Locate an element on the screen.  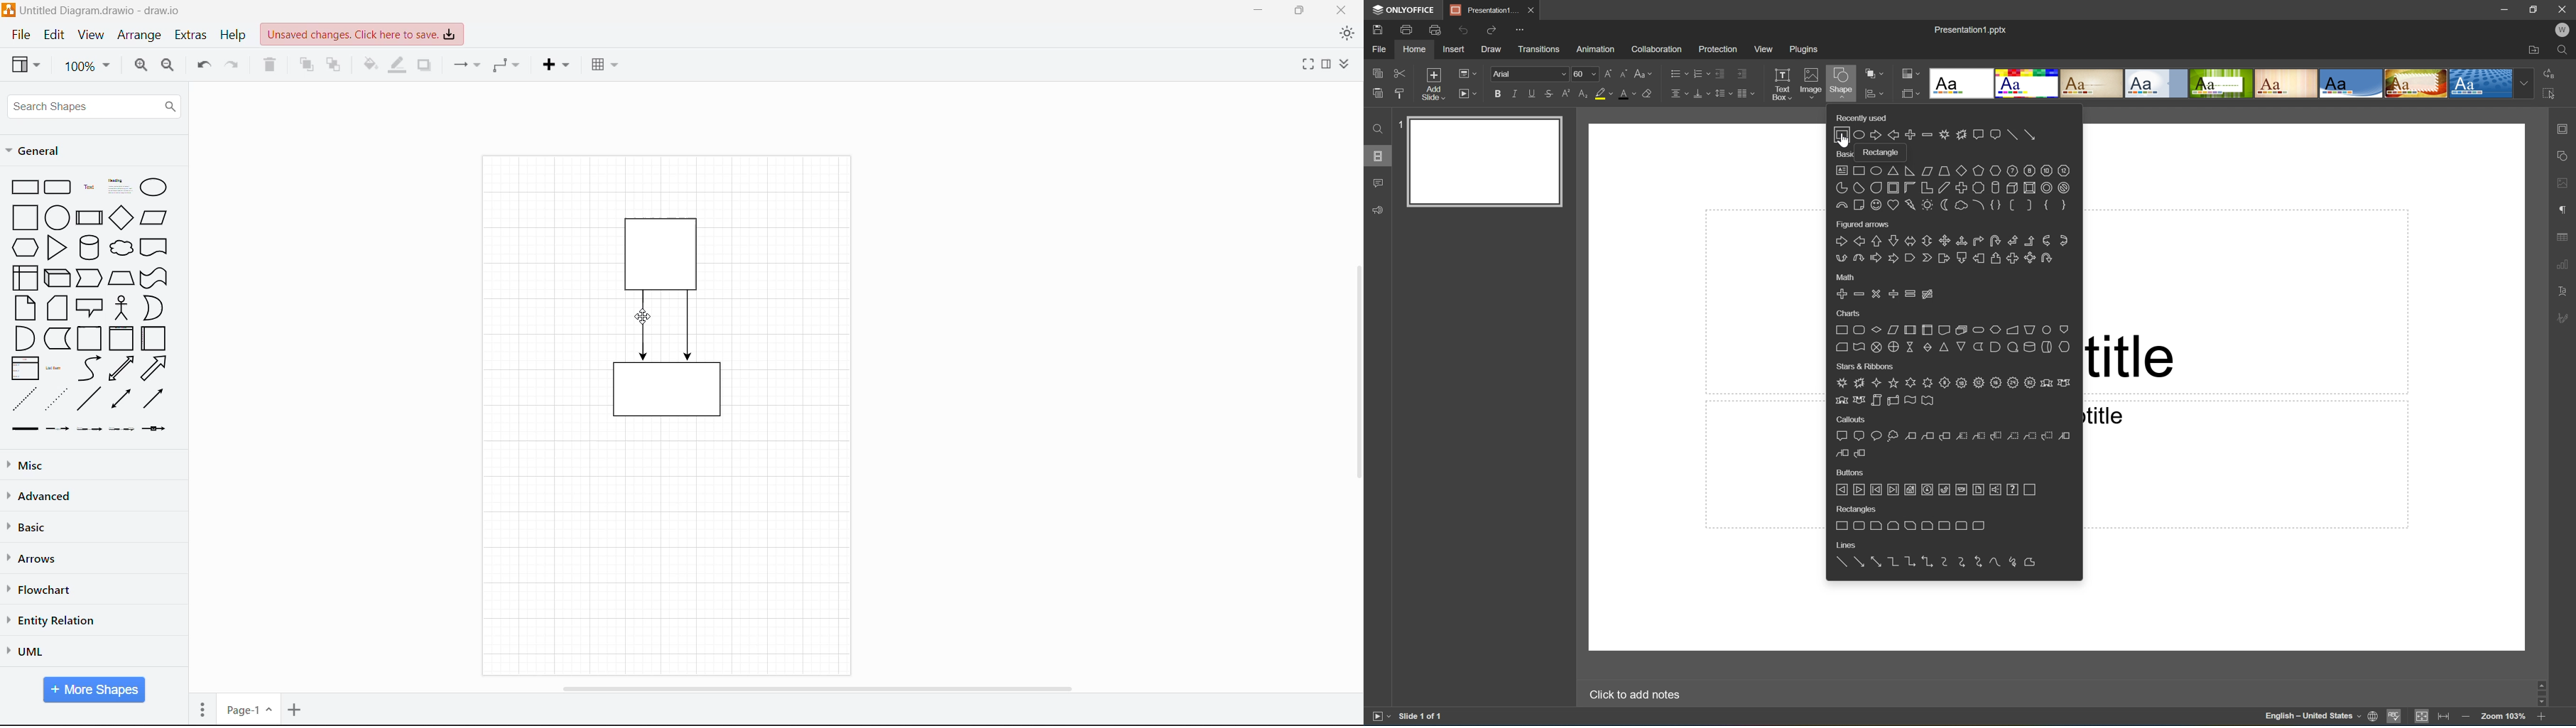
Textart settings is located at coordinates (2564, 292).